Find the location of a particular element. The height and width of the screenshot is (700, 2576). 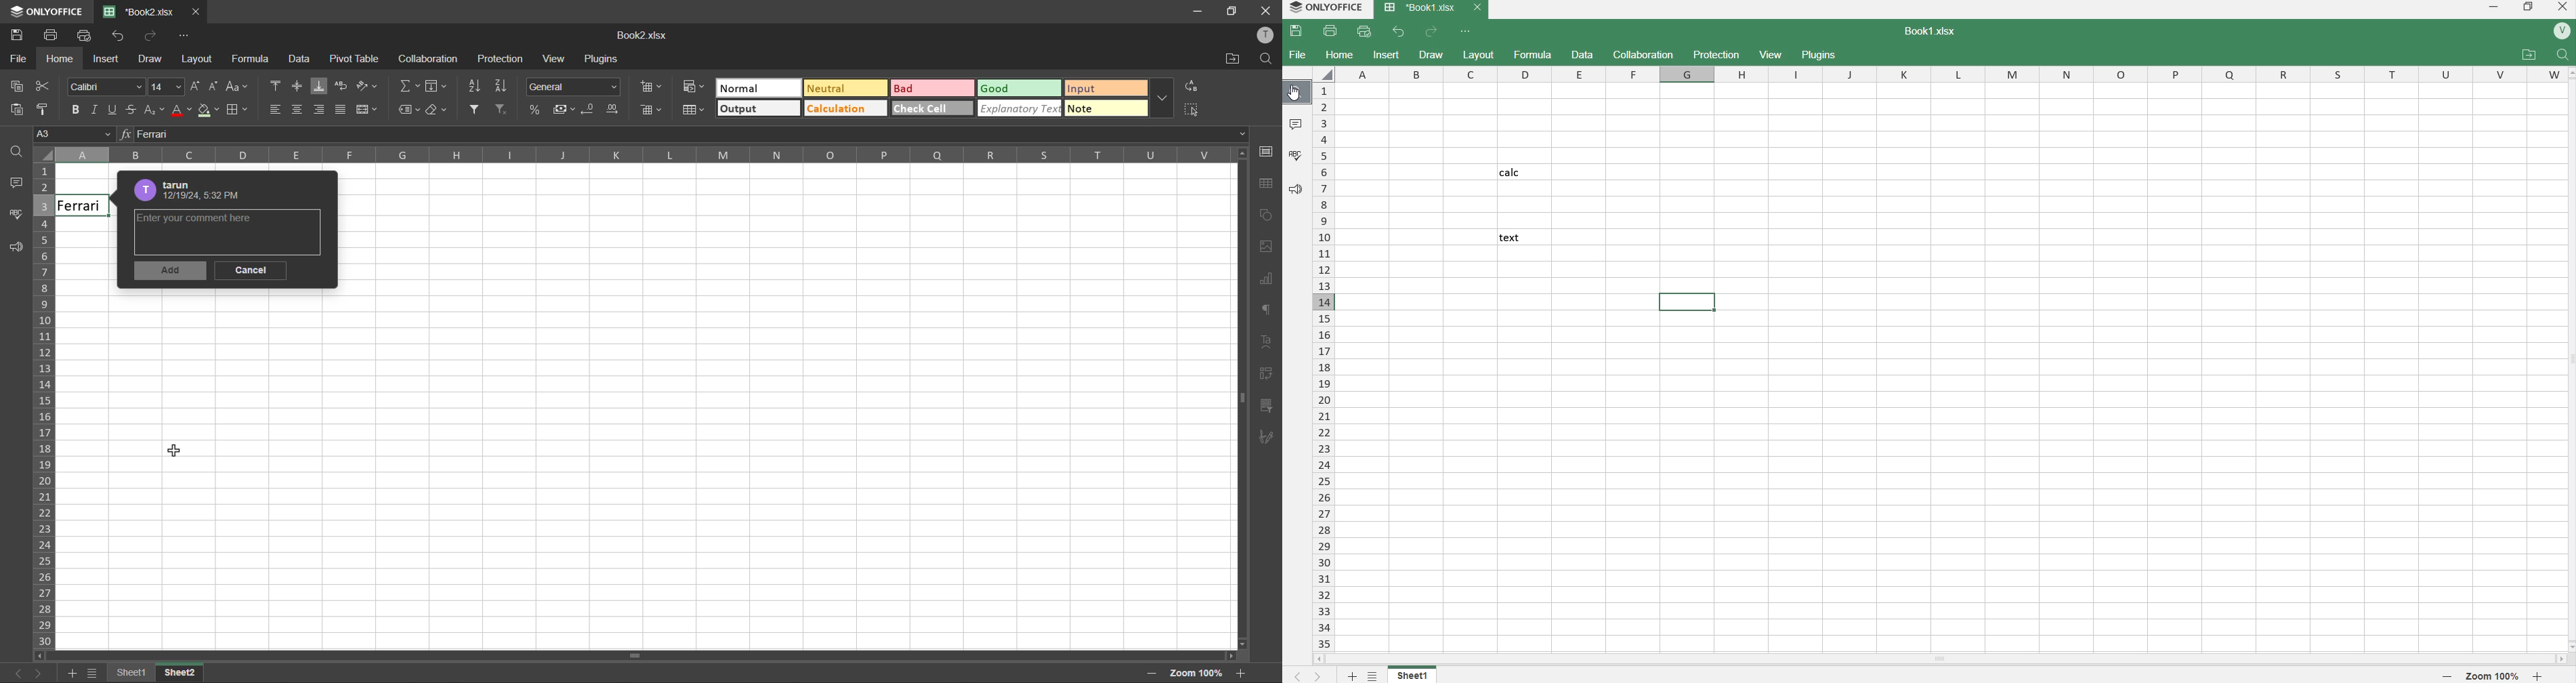

clear filter is located at coordinates (503, 110).